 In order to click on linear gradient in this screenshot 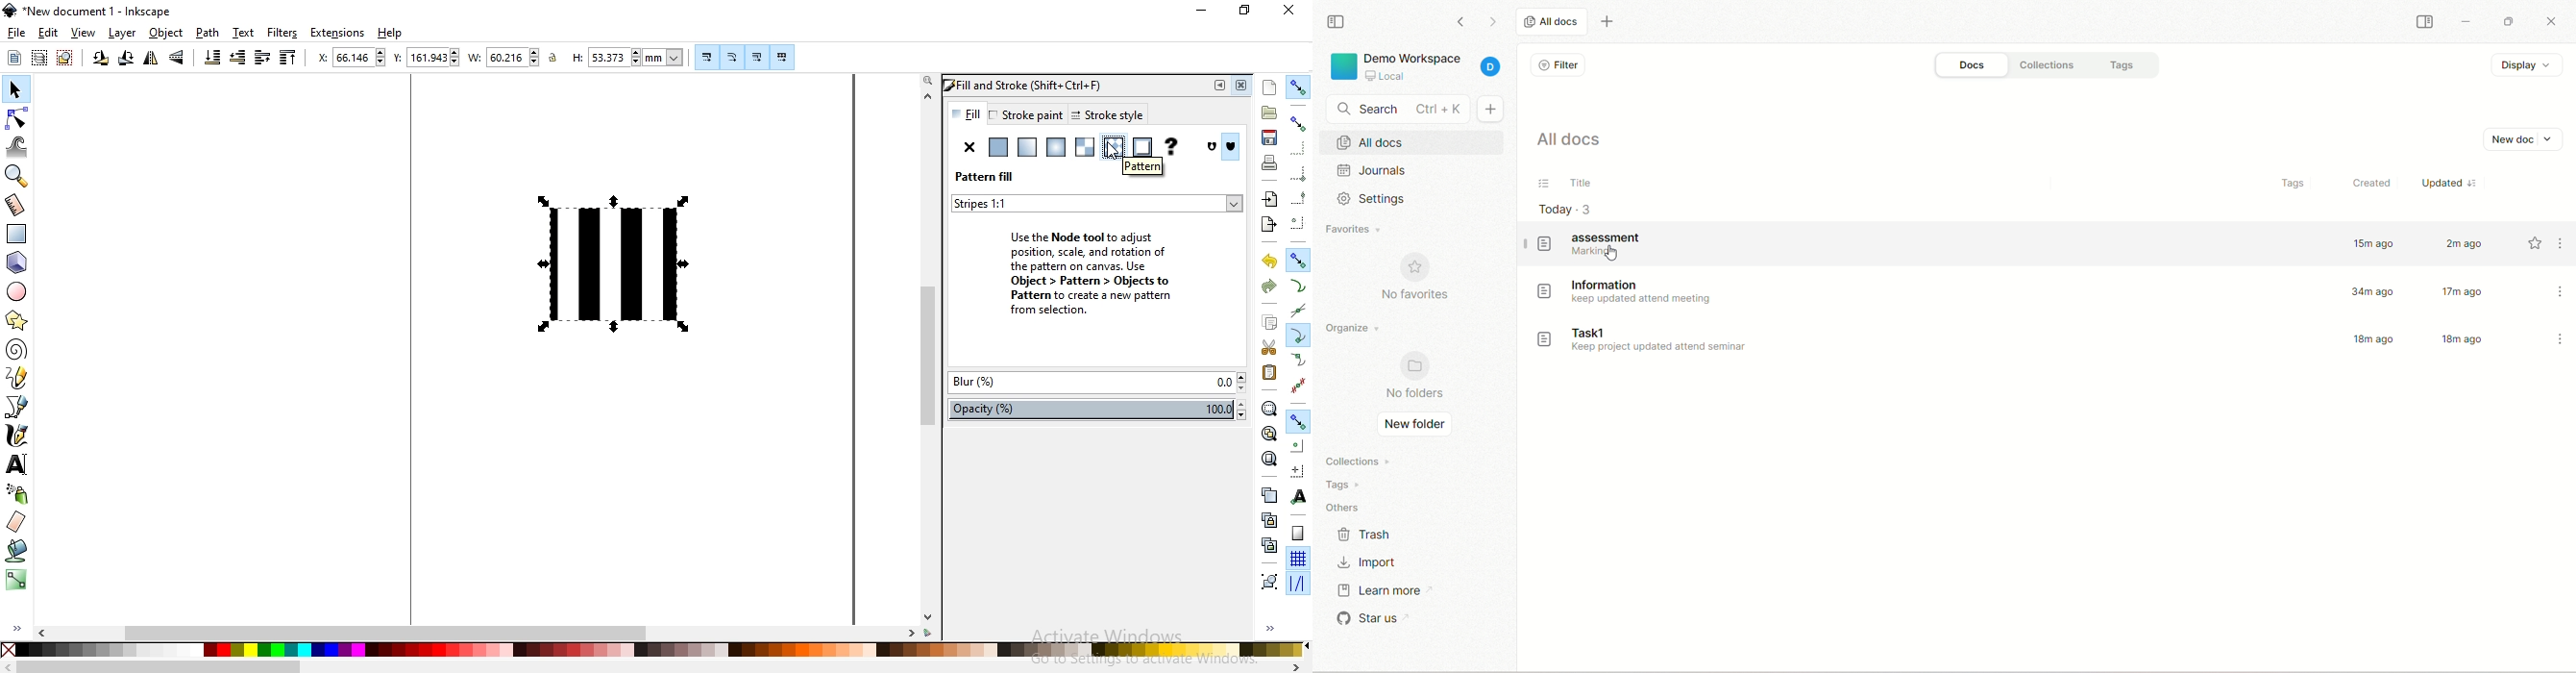, I will do `click(1026, 147)`.